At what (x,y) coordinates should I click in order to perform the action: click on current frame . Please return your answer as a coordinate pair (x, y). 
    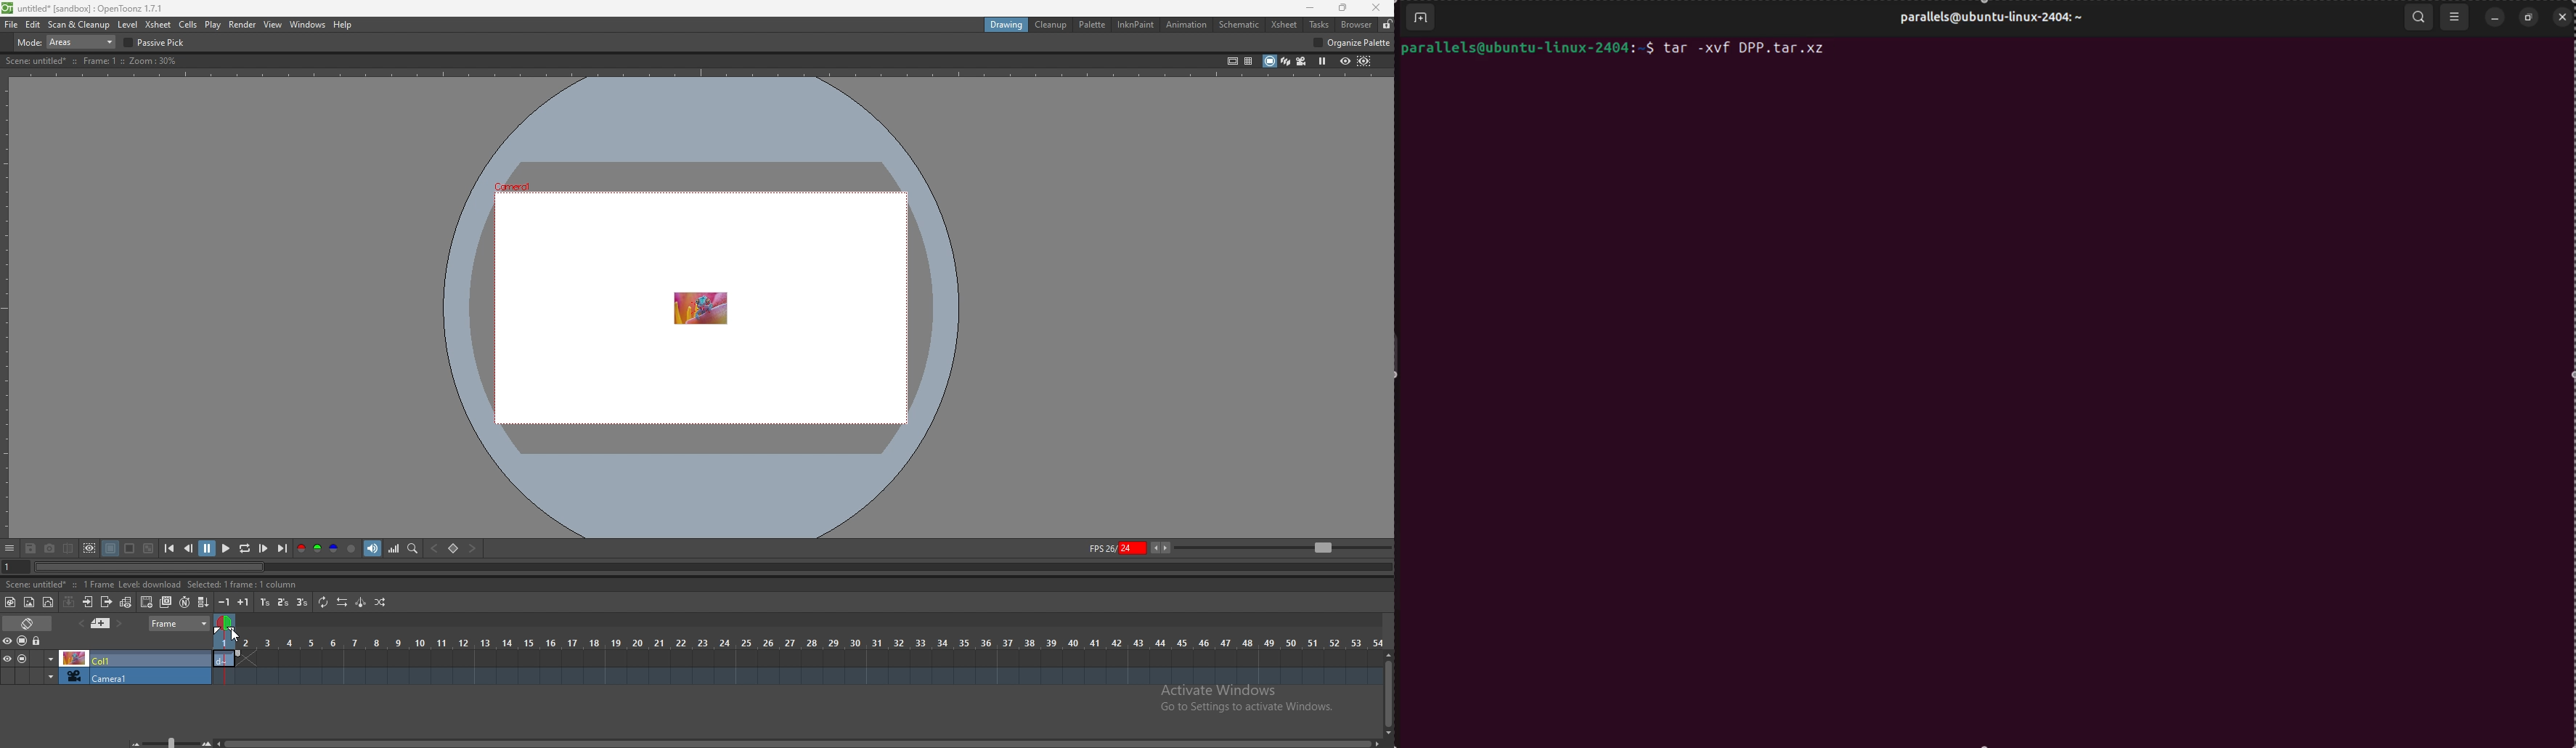
    Looking at the image, I should click on (12, 568).